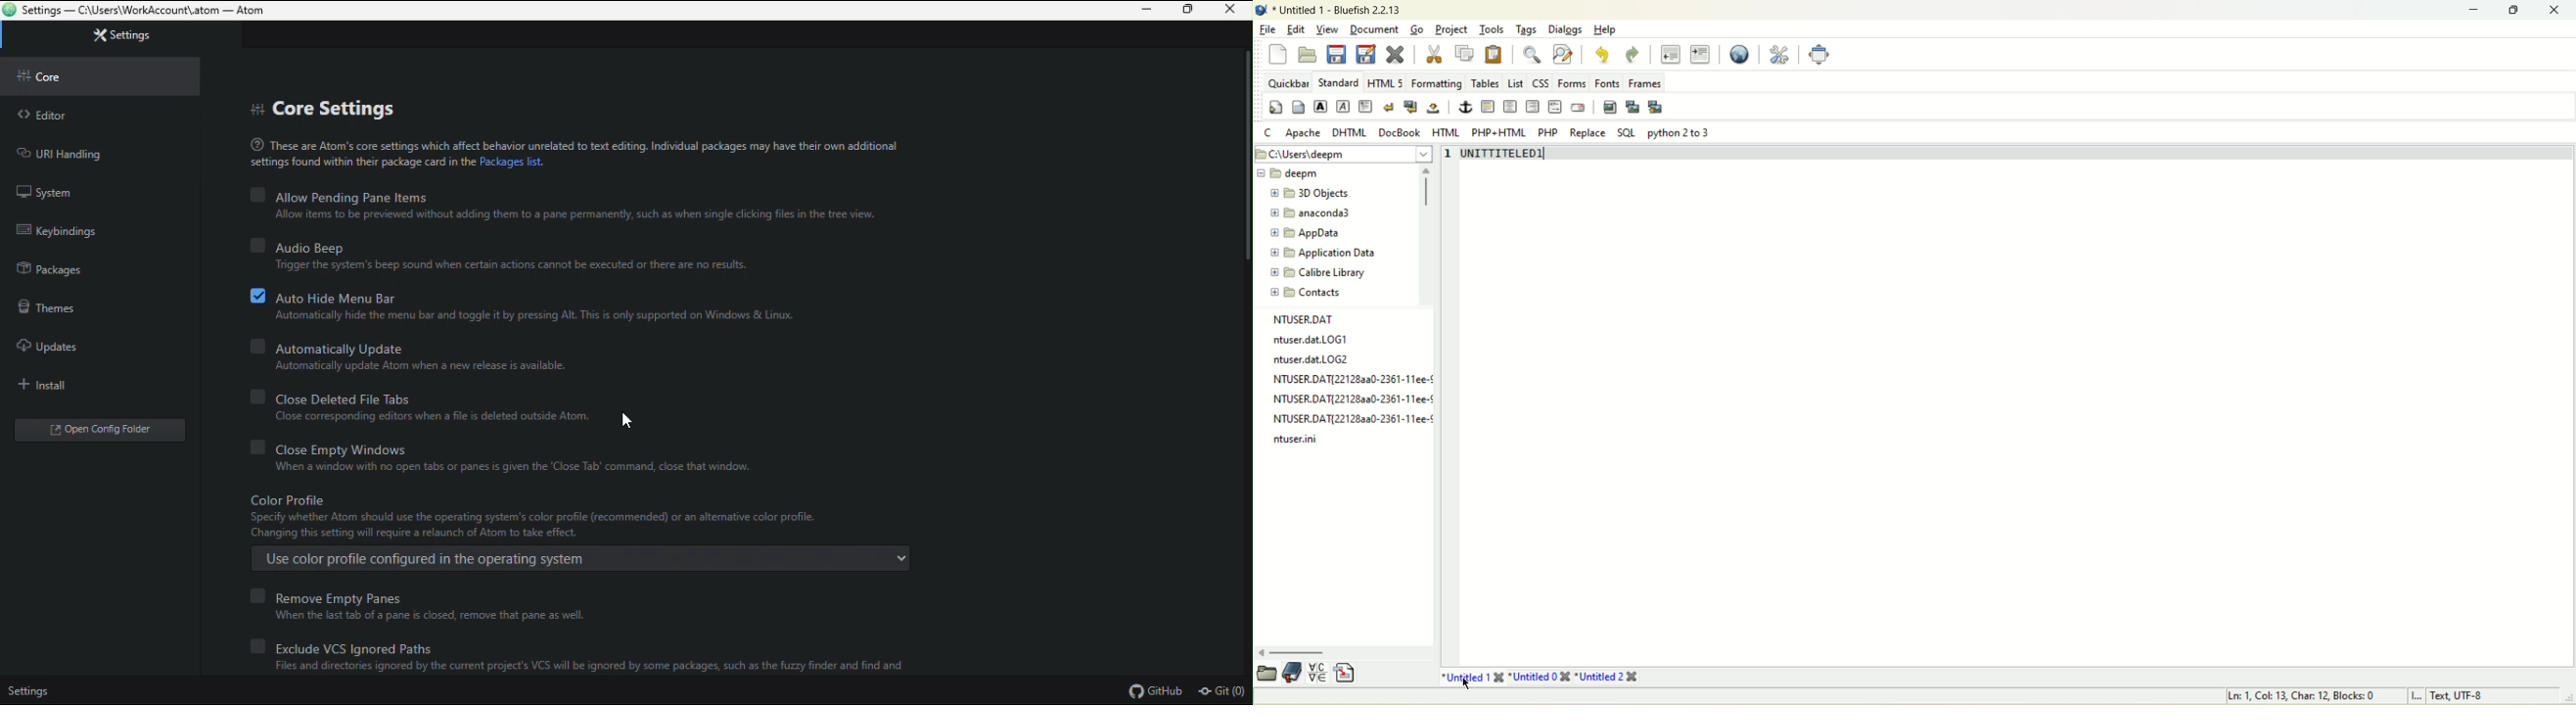  What do you see at coordinates (1544, 677) in the screenshot?
I see `title0` at bounding box center [1544, 677].